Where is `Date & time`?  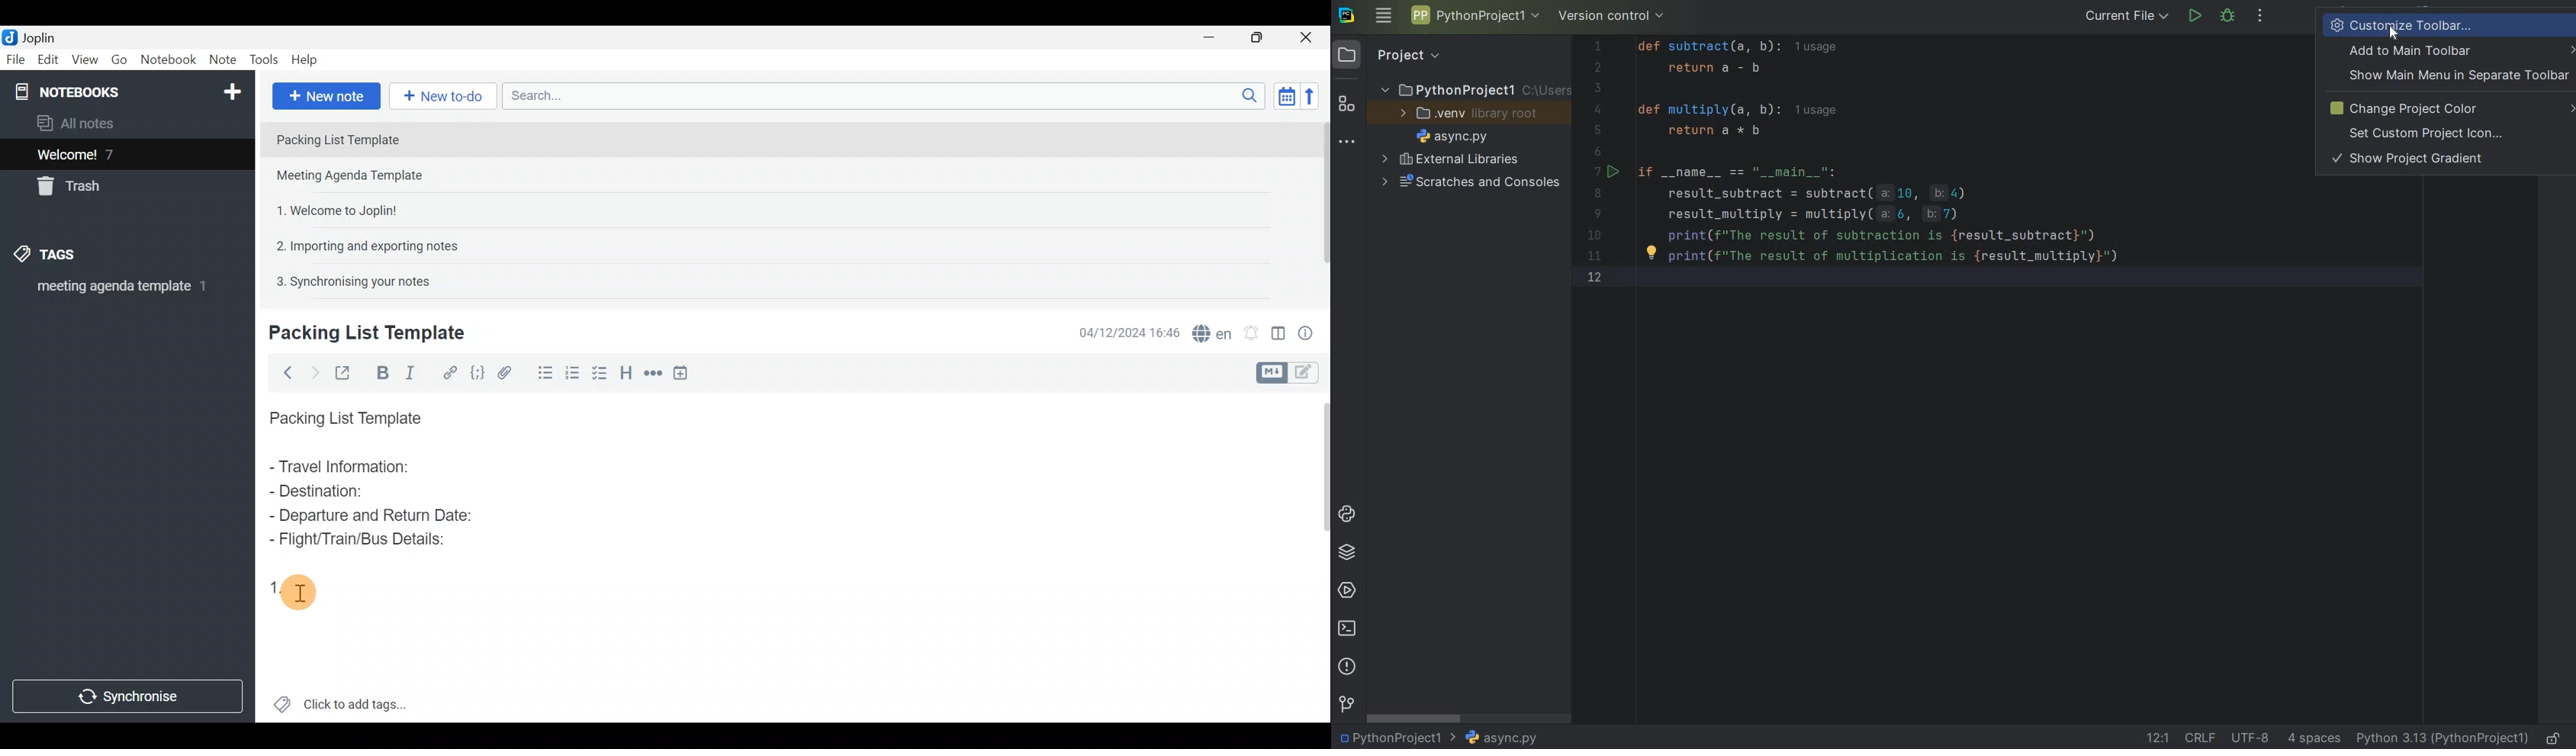
Date & time is located at coordinates (1130, 332).